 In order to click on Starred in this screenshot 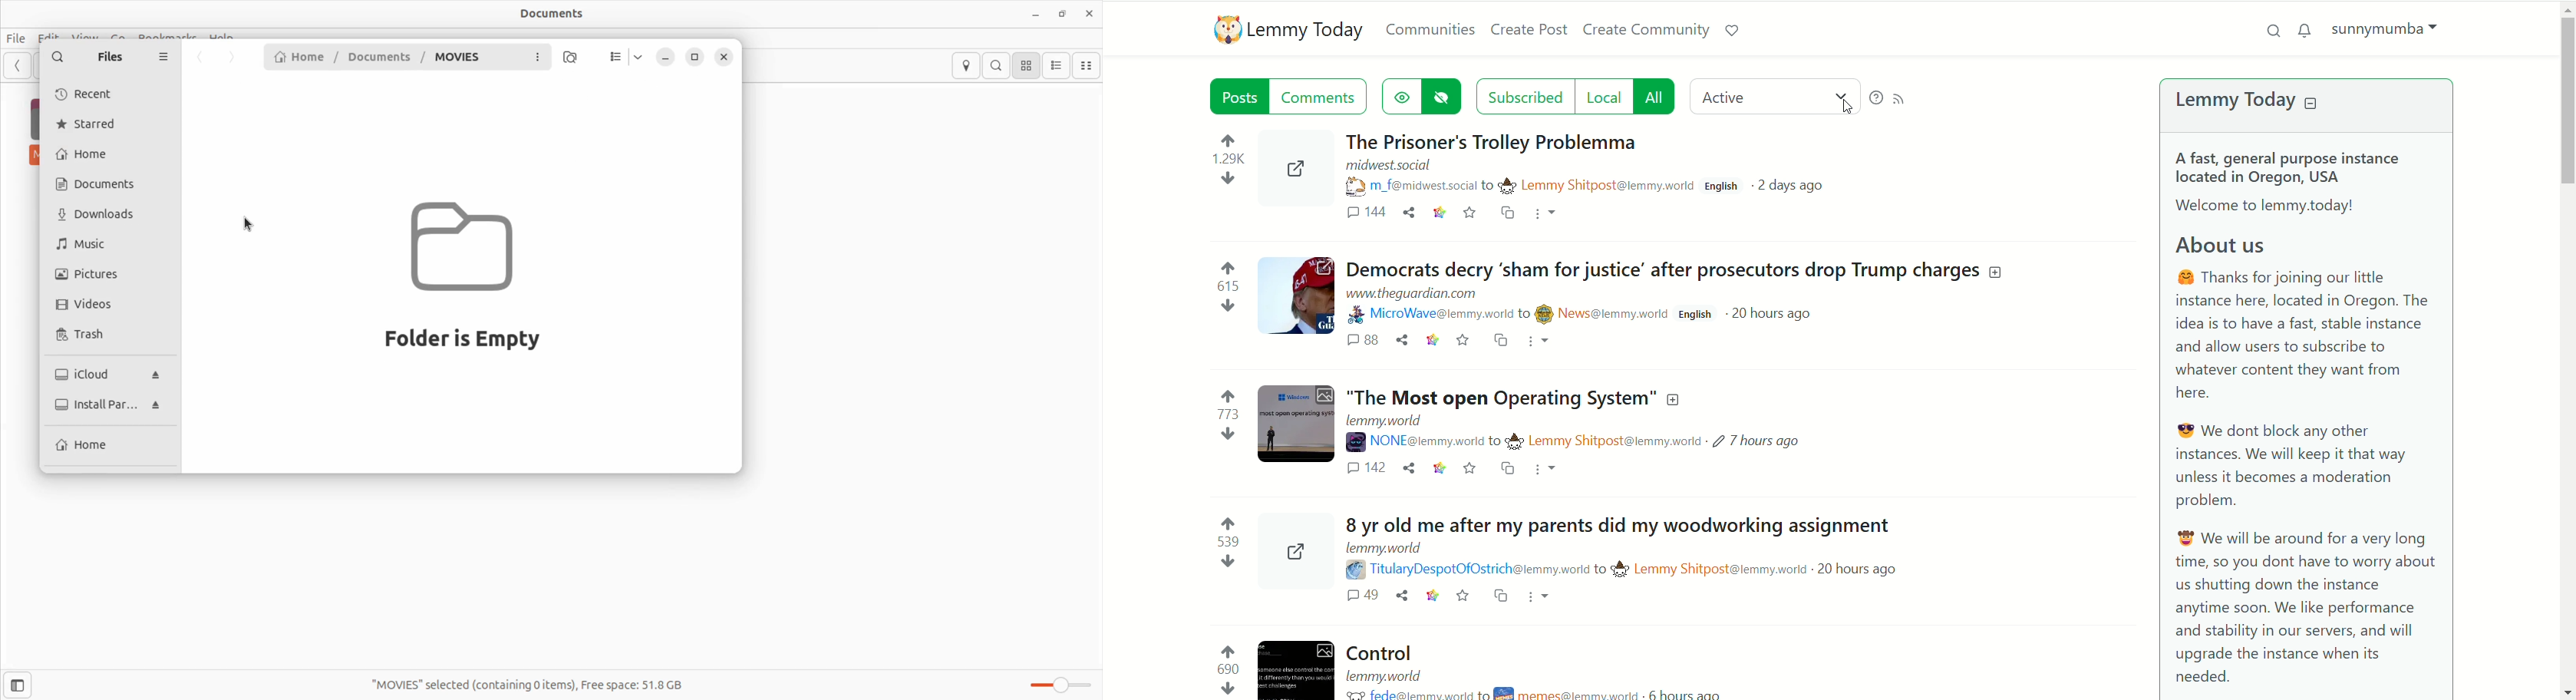, I will do `click(91, 126)`.